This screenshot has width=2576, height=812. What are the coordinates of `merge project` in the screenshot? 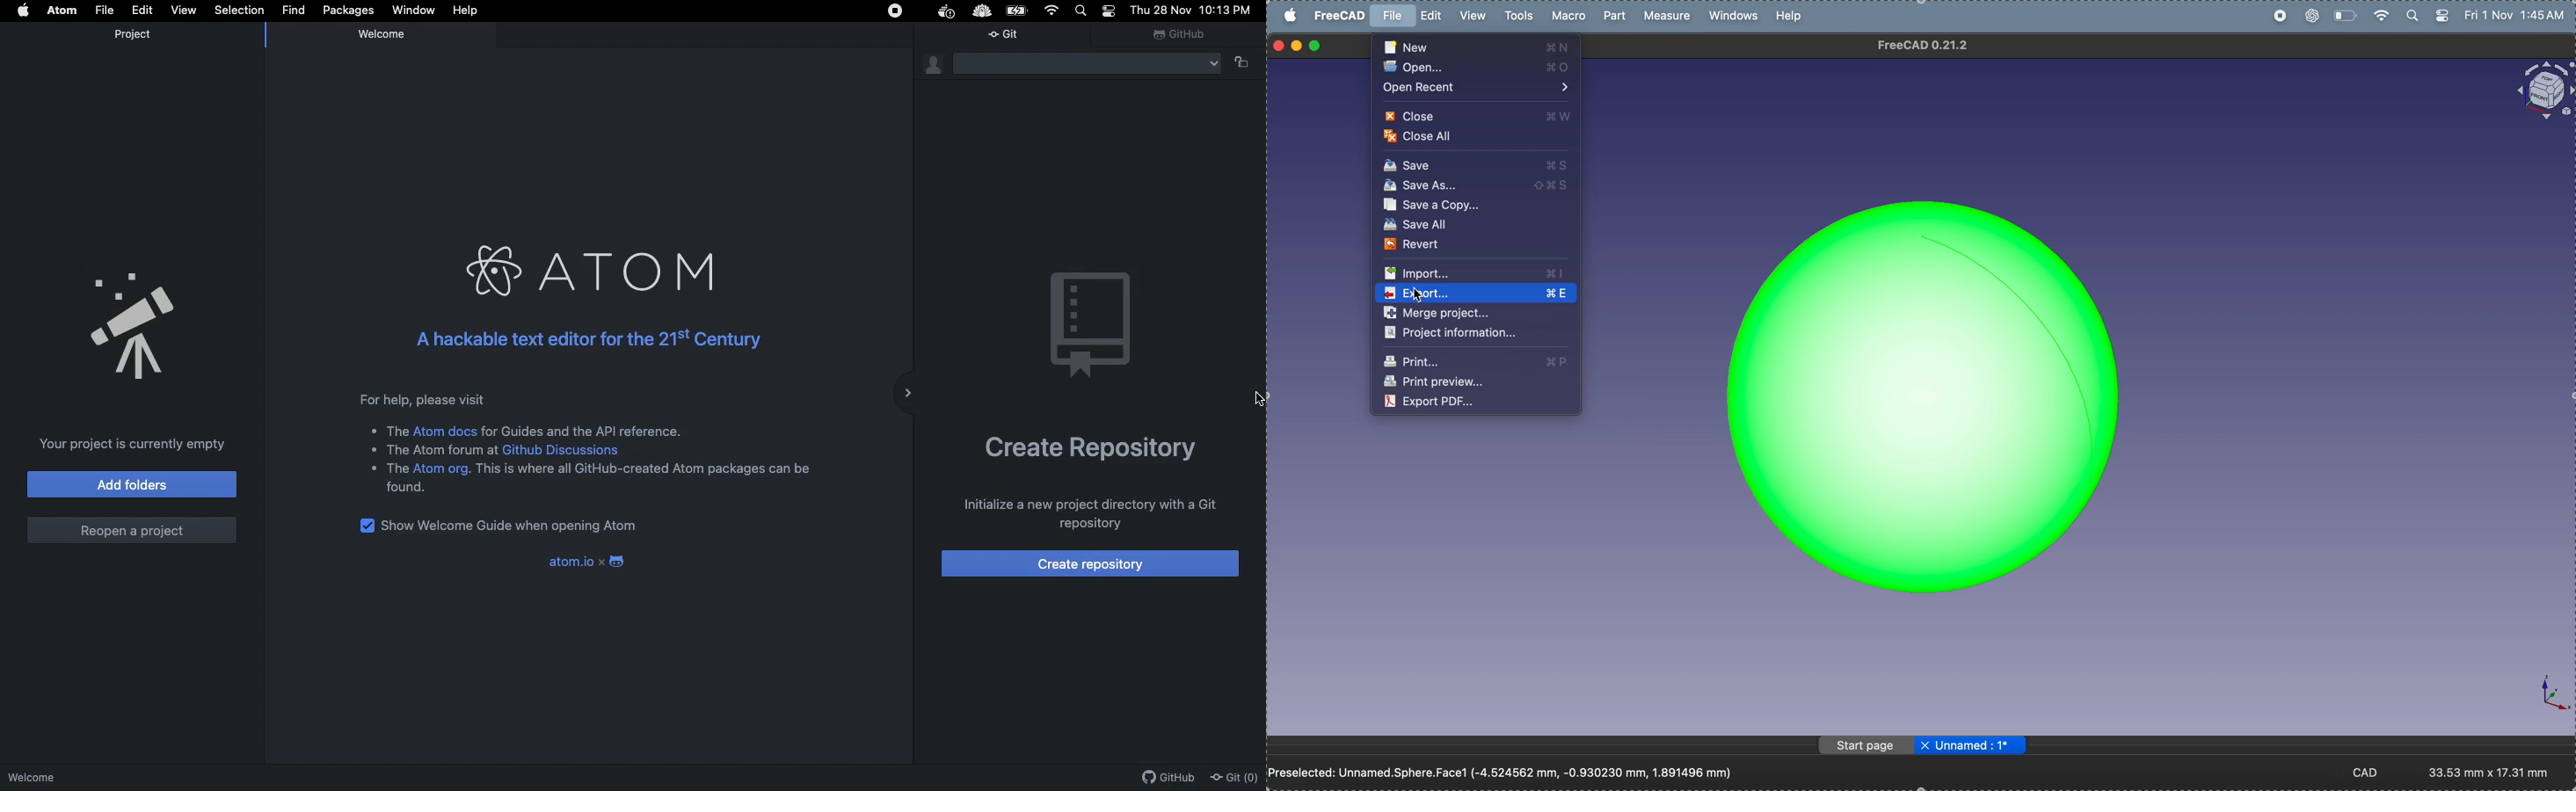 It's located at (1470, 314).